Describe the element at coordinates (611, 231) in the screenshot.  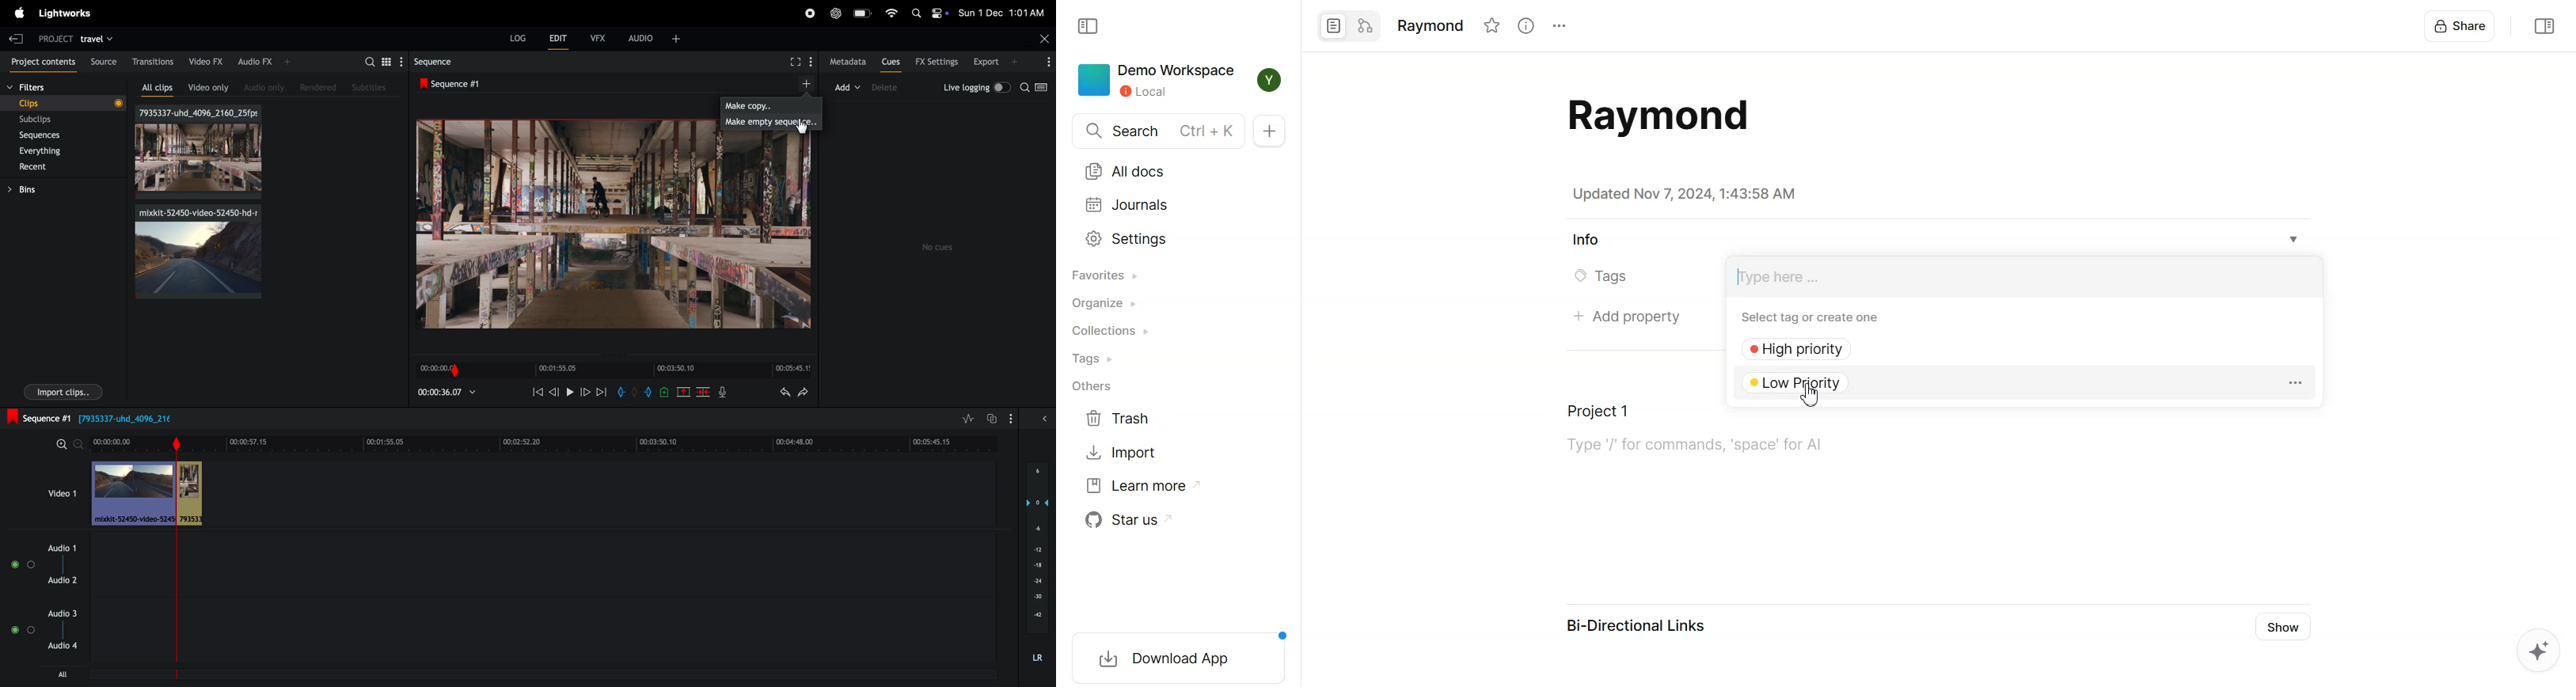
I see `output frame` at that location.